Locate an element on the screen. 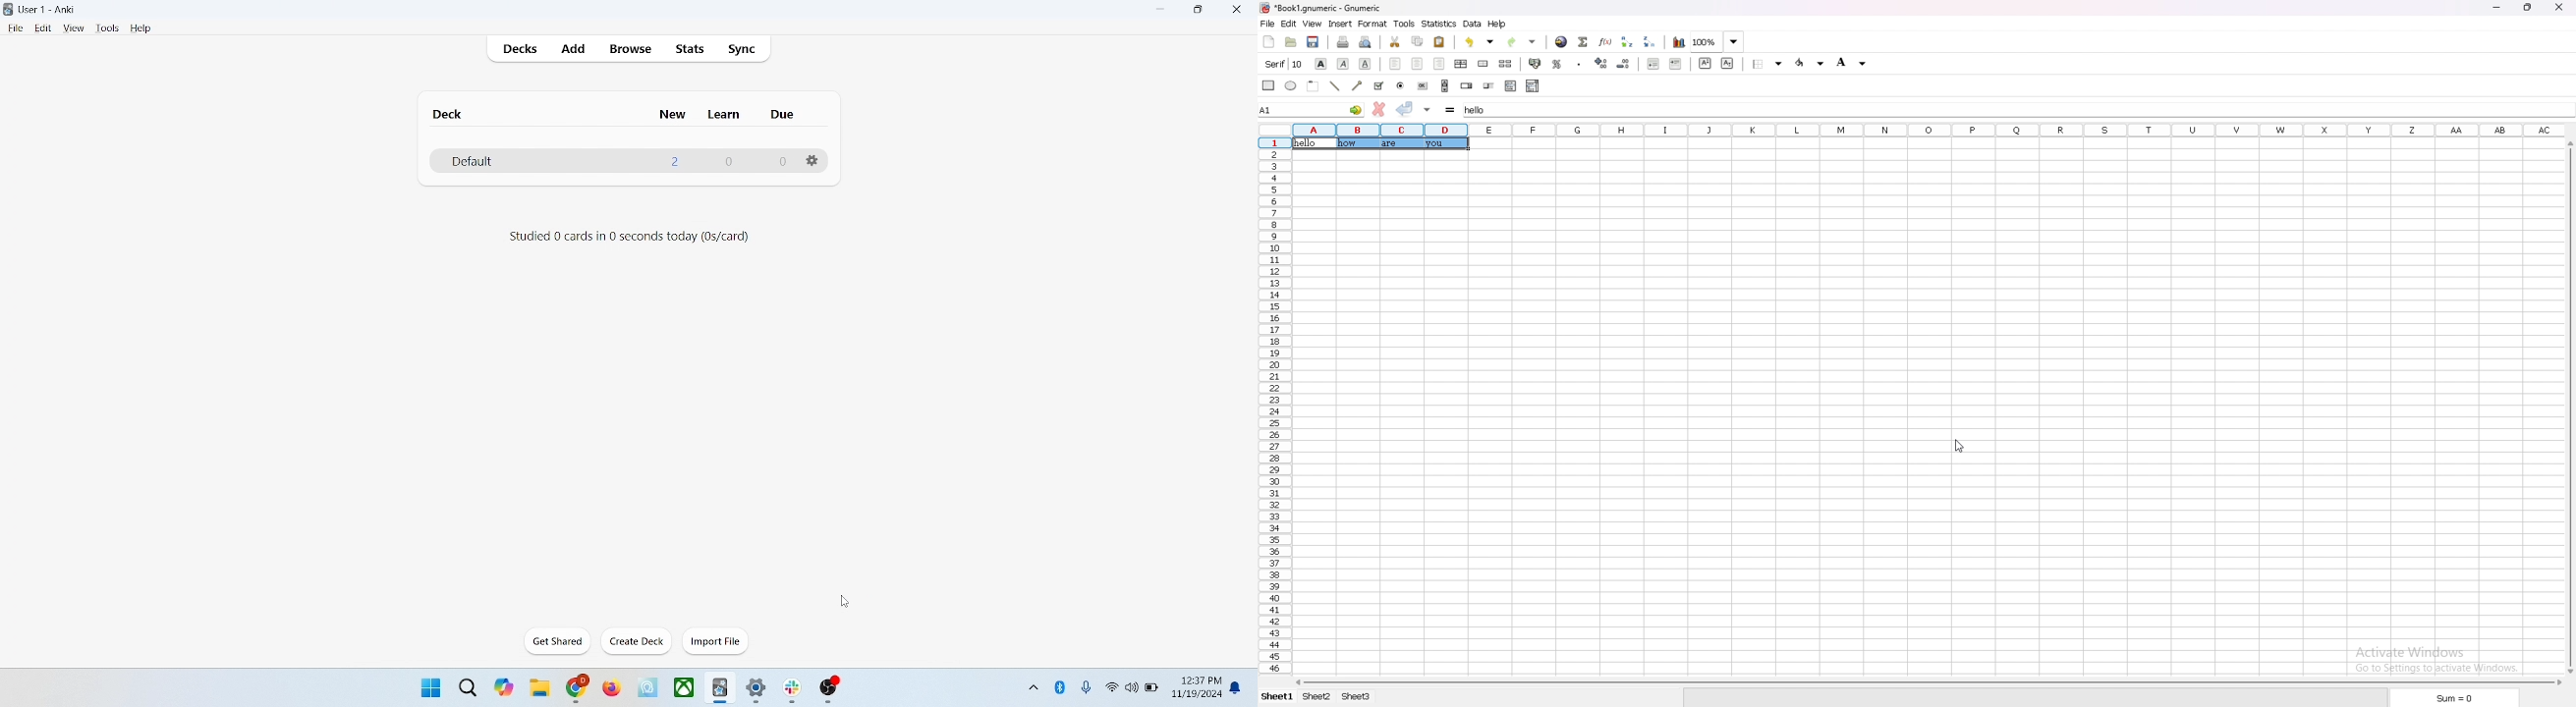 The image size is (2576, 728). themes is located at coordinates (504, 687).